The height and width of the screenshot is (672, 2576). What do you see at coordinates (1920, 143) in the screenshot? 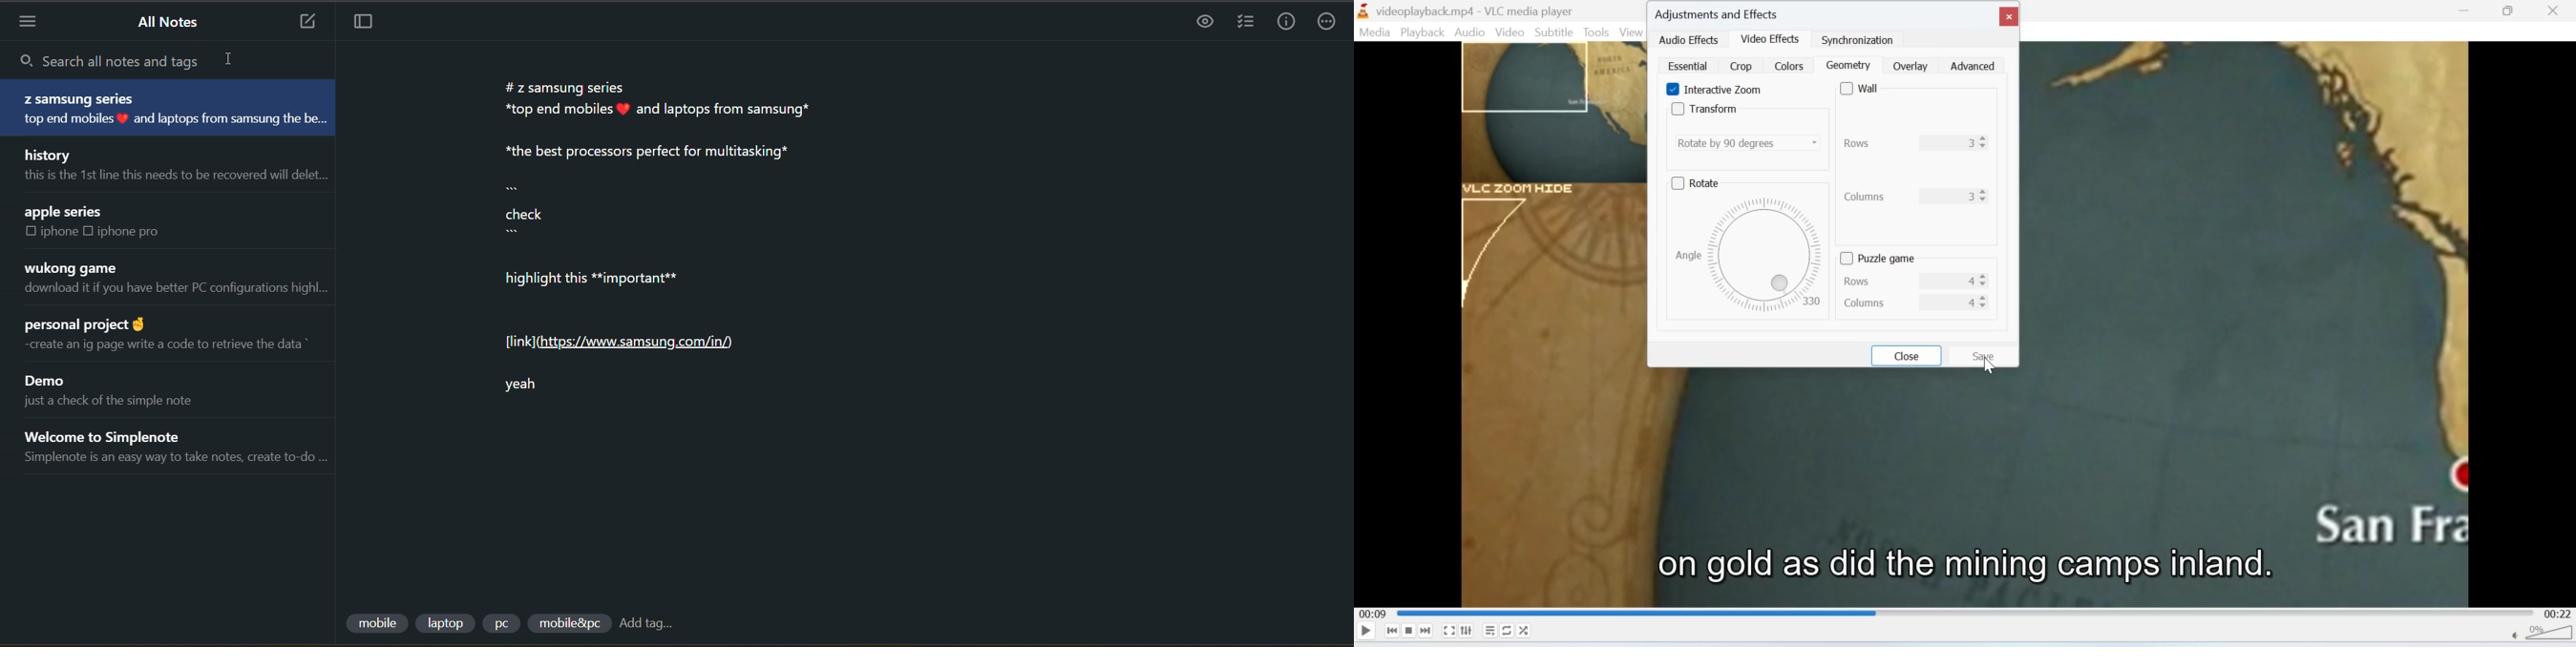
I see `Rows    3` at bounding box center [1920, 143].